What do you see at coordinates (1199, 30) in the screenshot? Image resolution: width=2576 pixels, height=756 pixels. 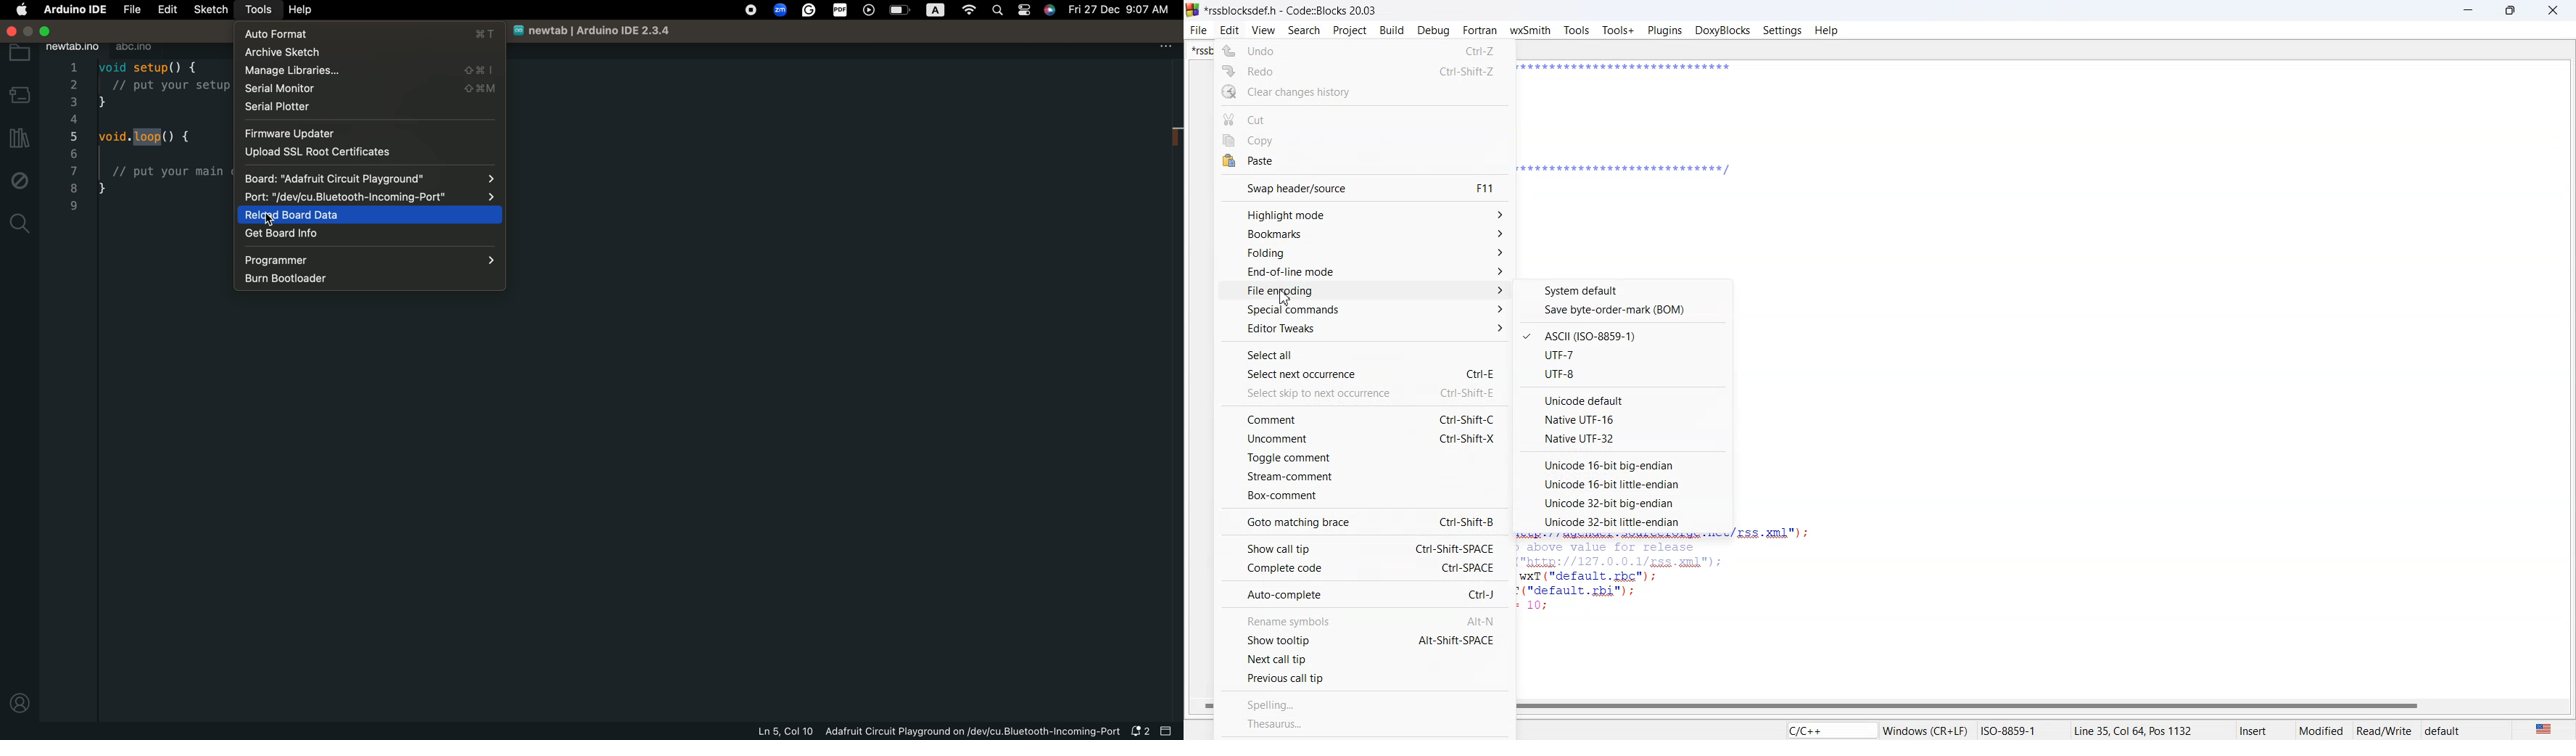 I see `File` at bounding box center [1199, 30].